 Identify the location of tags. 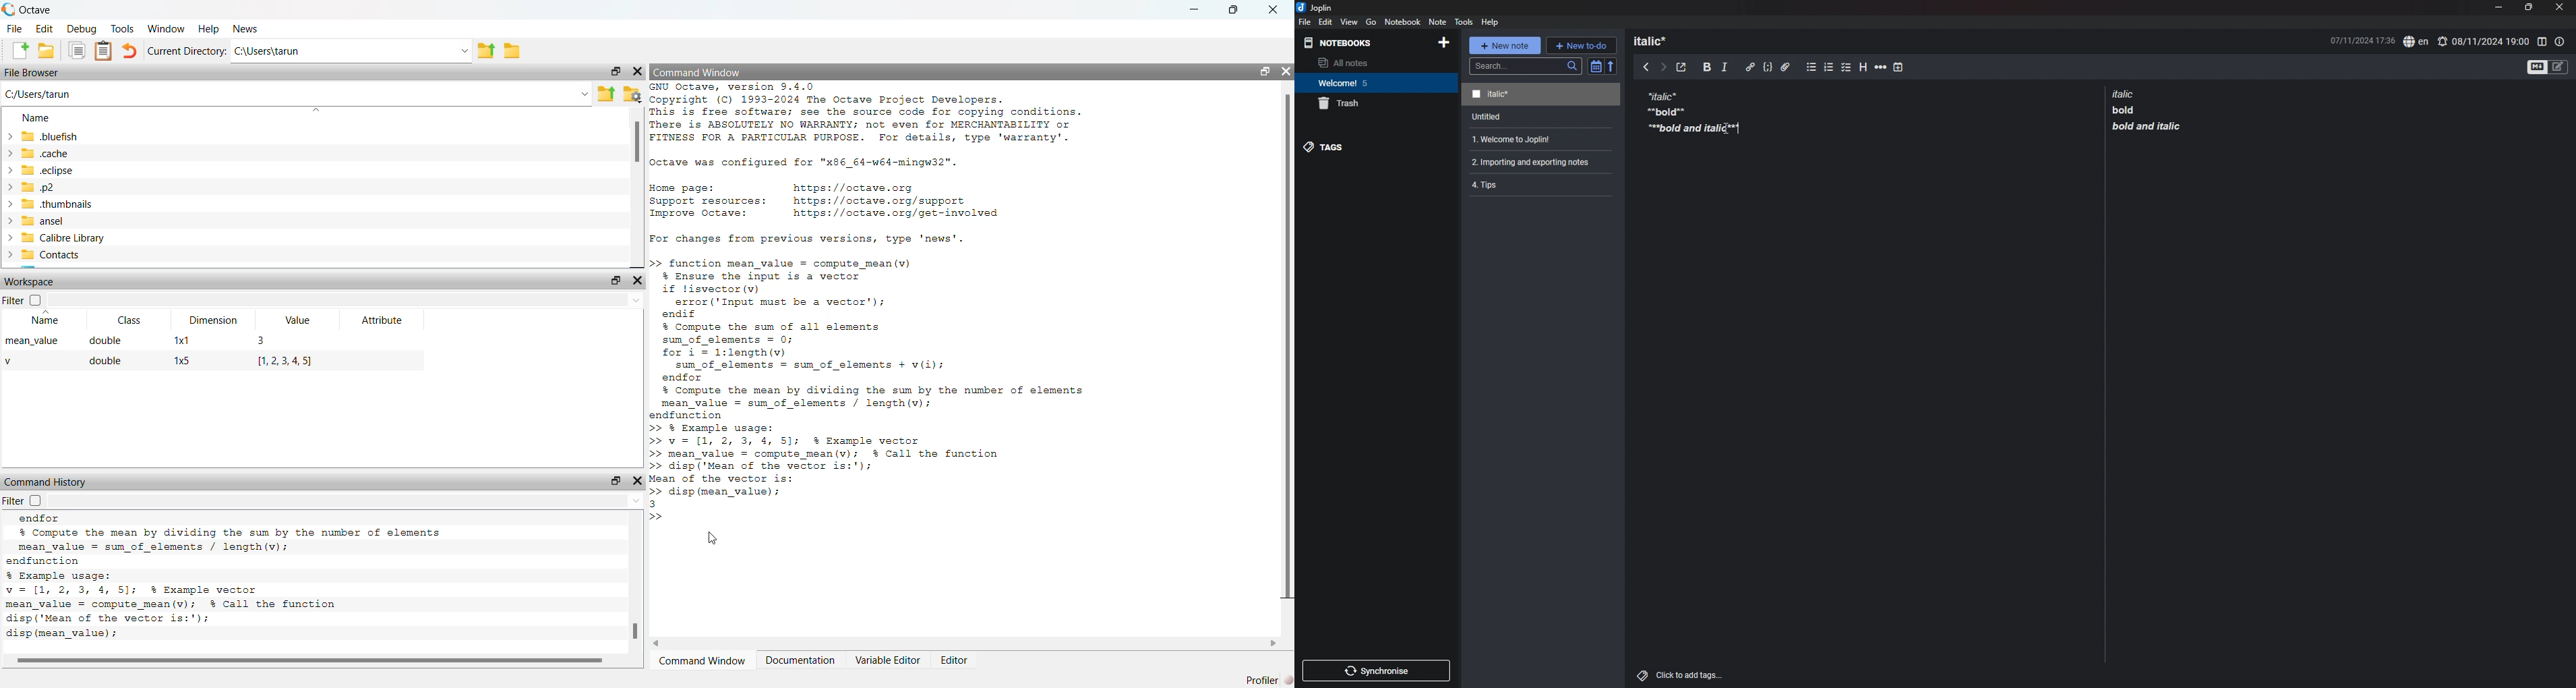
(1375, 147).